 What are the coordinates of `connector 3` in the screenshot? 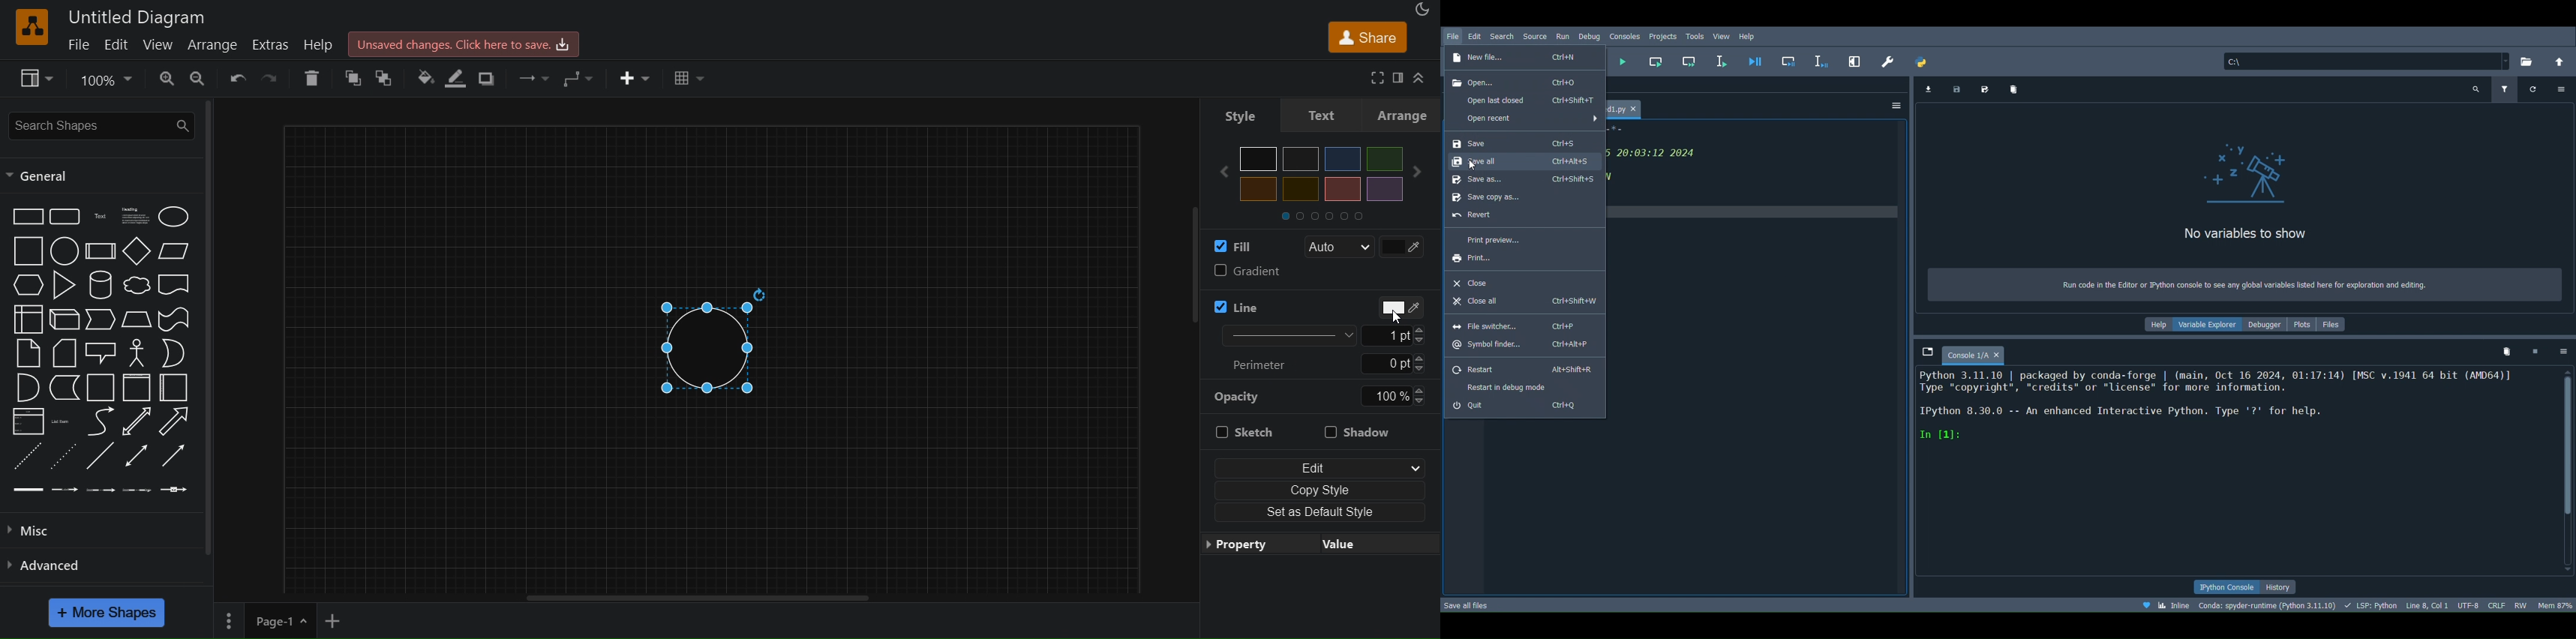 It's located at (99, 488).